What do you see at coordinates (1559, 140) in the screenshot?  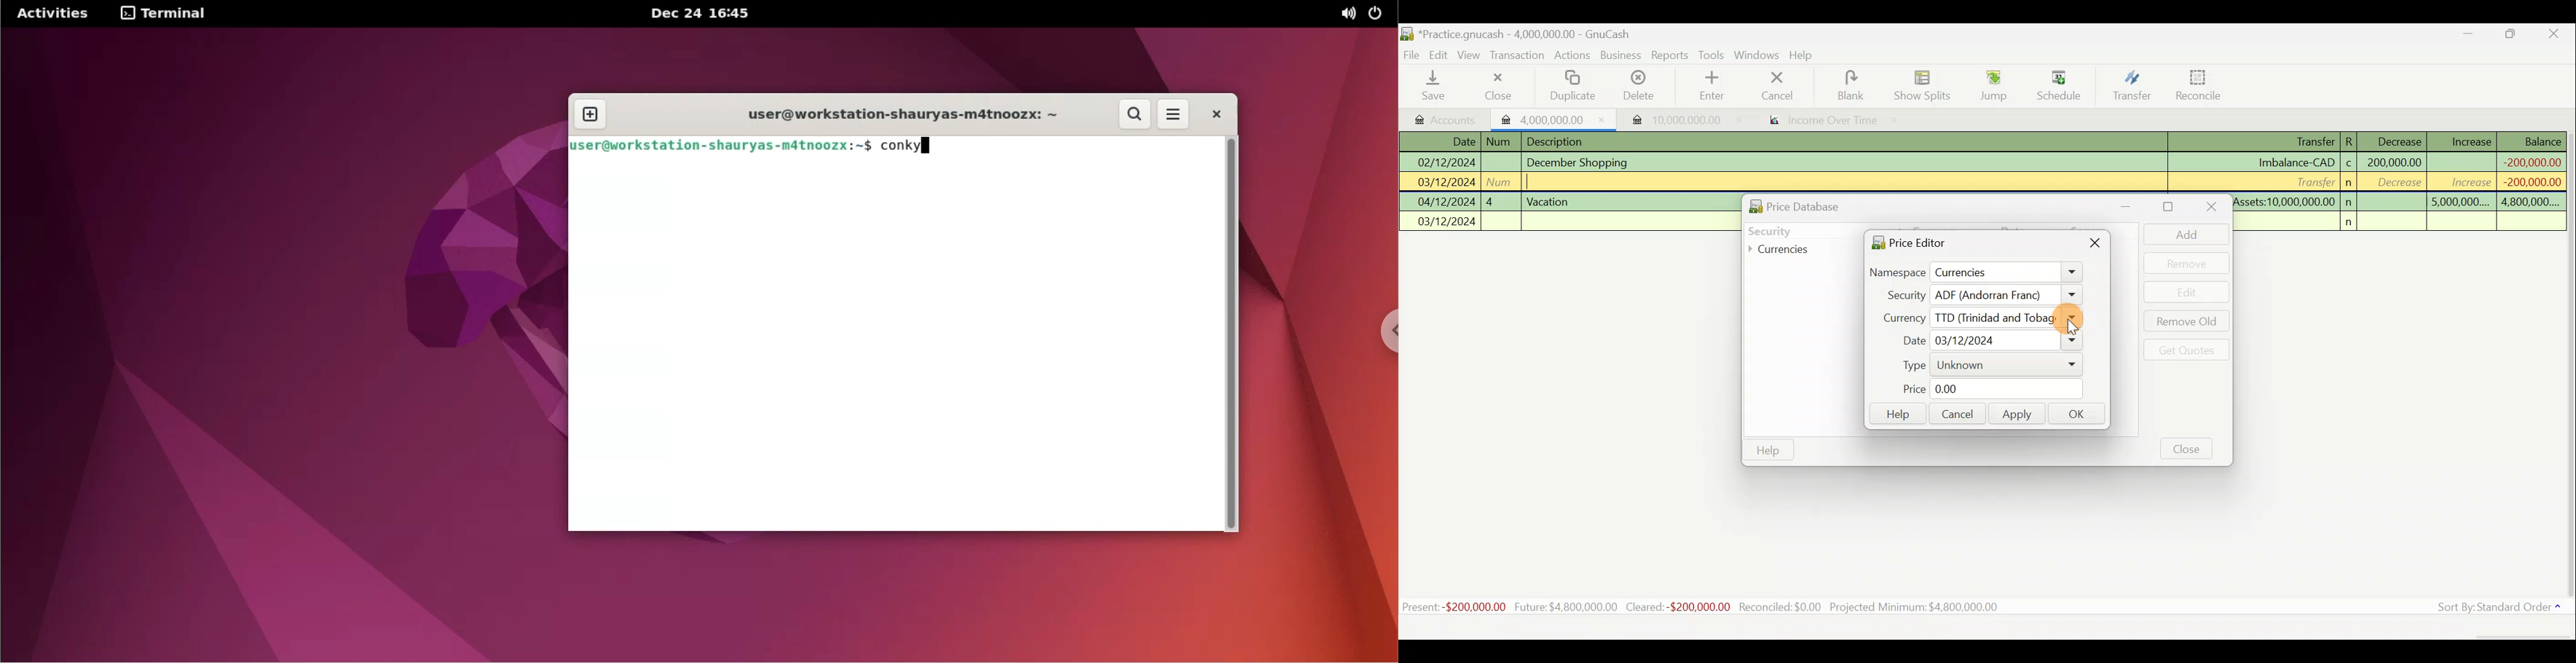 I see `Description` at bounding box center [1559, 140].